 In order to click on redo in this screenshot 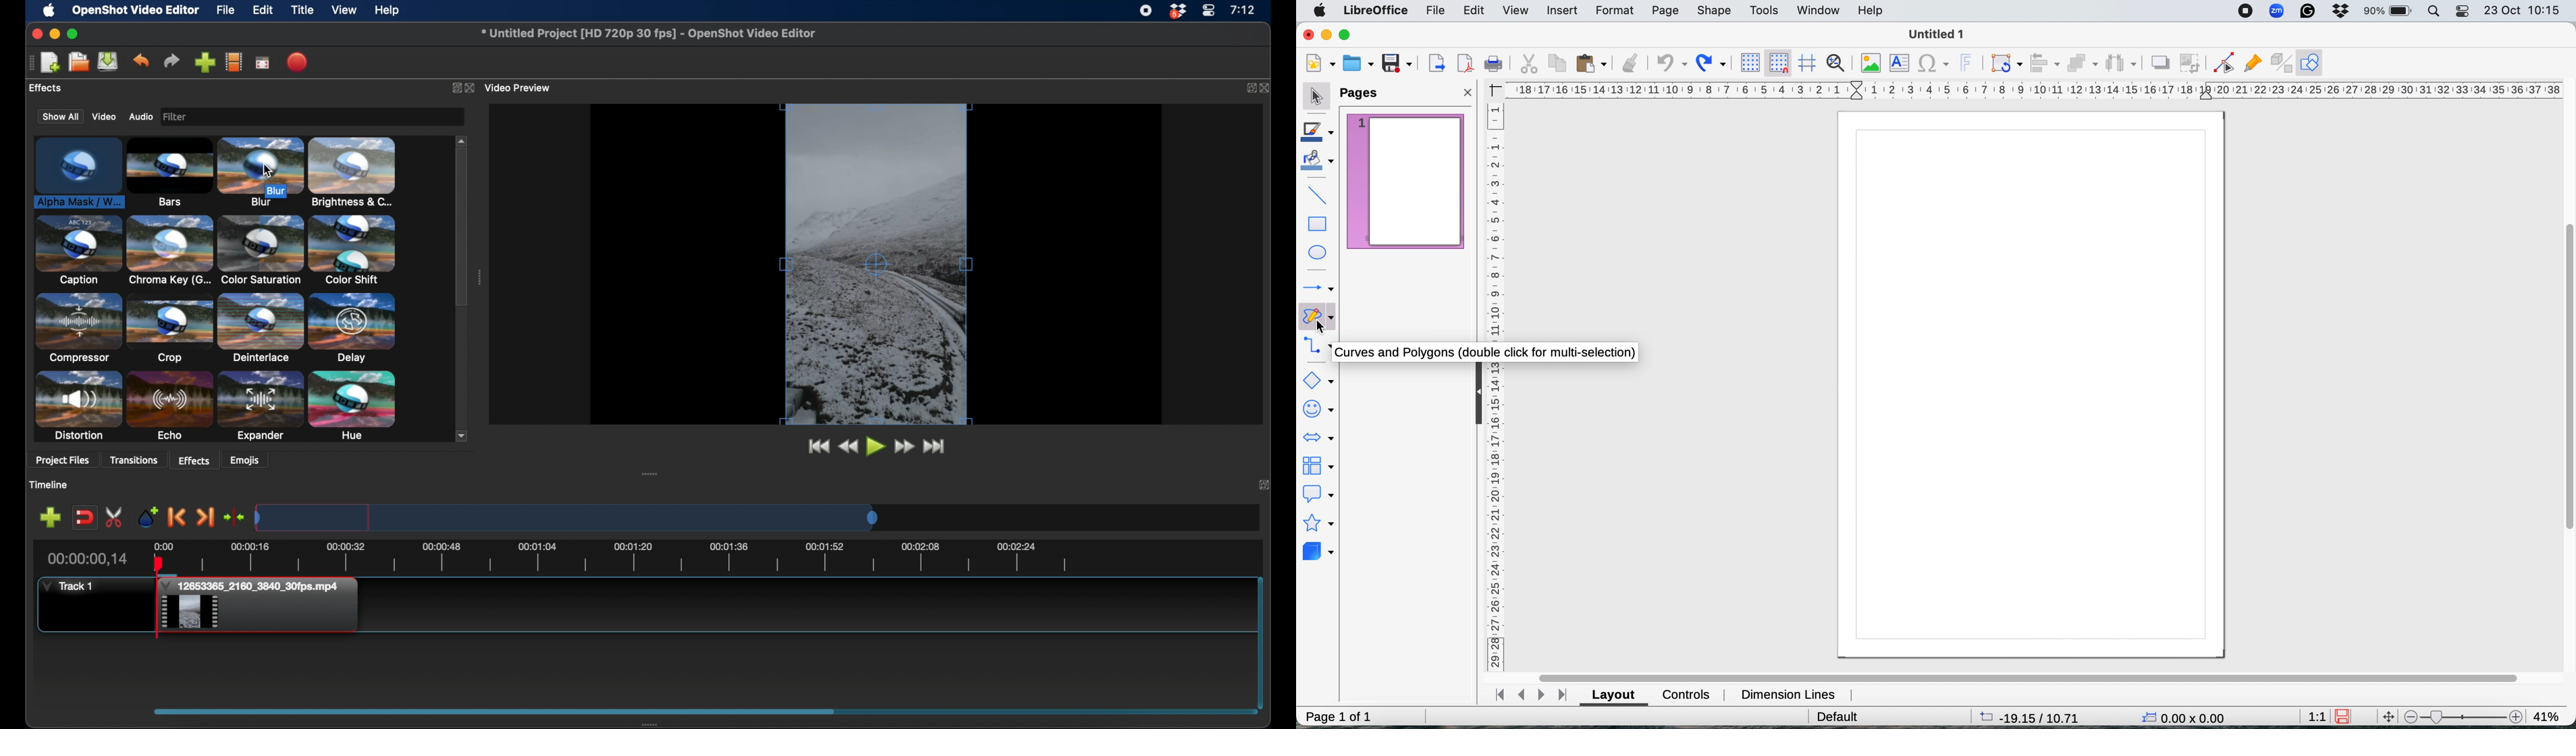, I will do `click(171, 61)`.